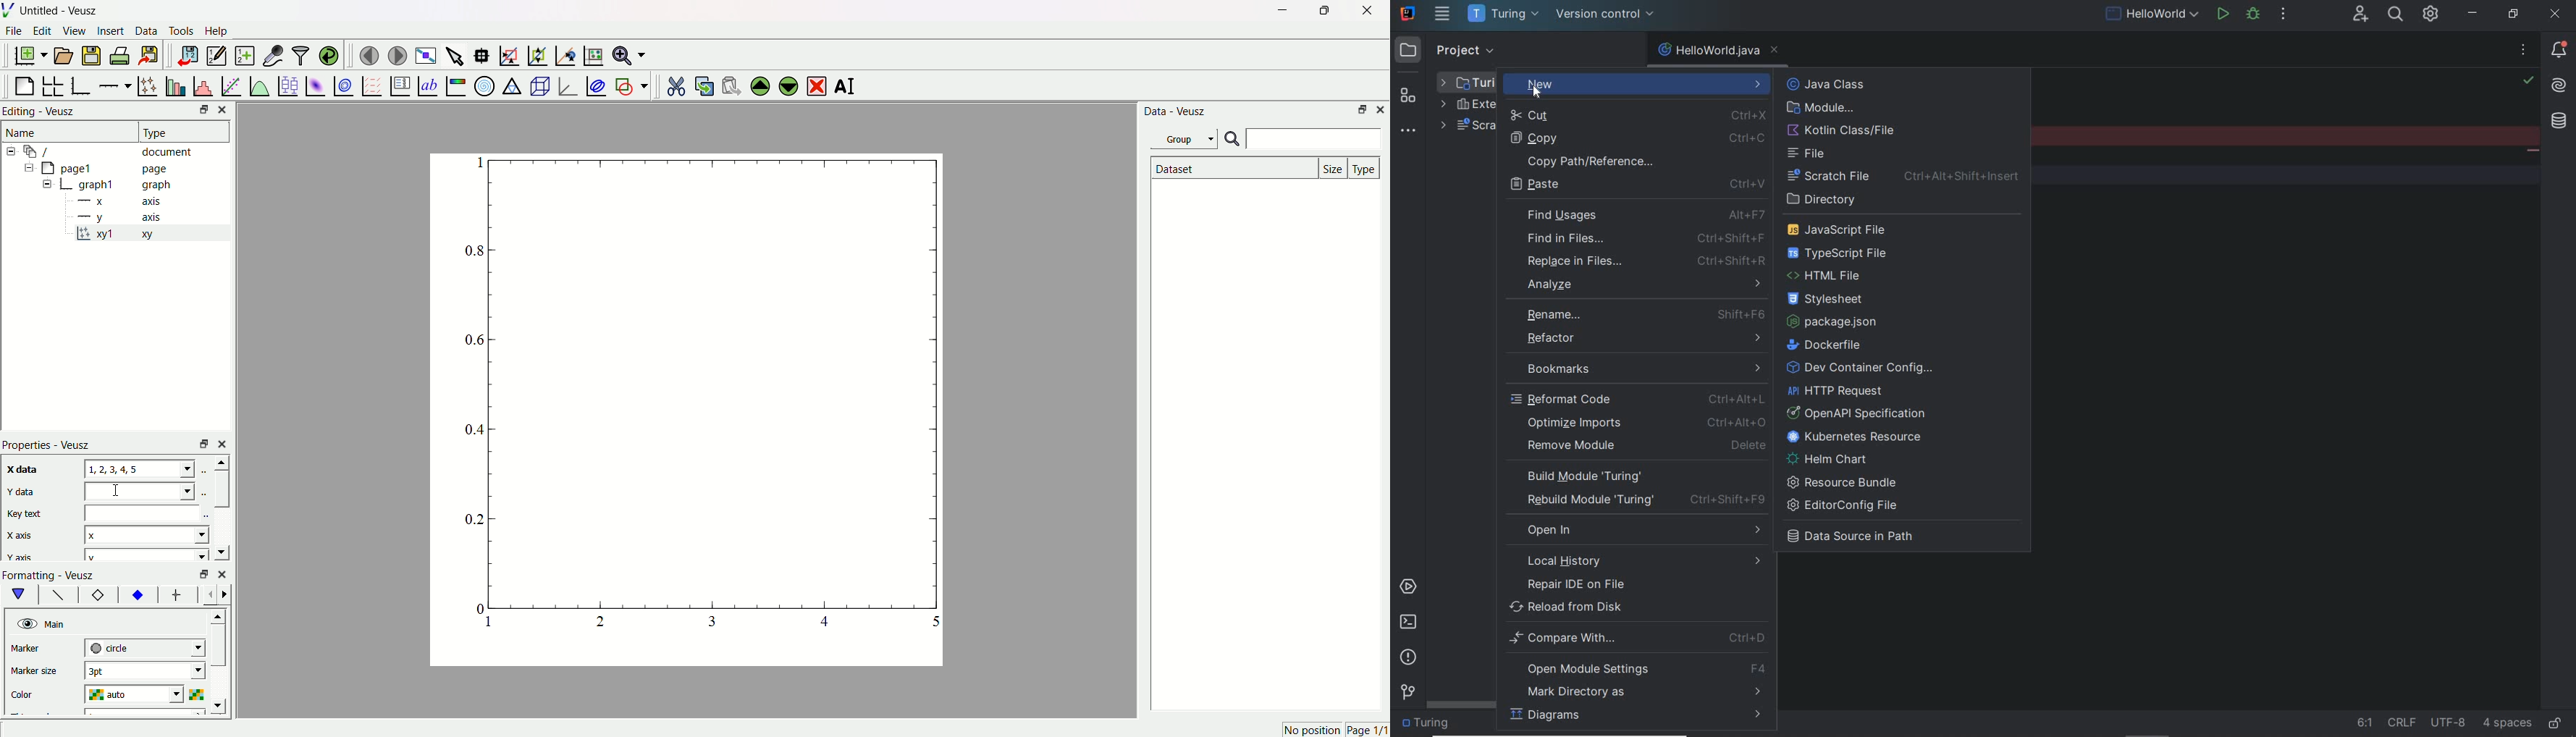 Image resolution: width=2576 pixels, height=756 pixels. I want to click on page 1/1, so click(1367, 730).